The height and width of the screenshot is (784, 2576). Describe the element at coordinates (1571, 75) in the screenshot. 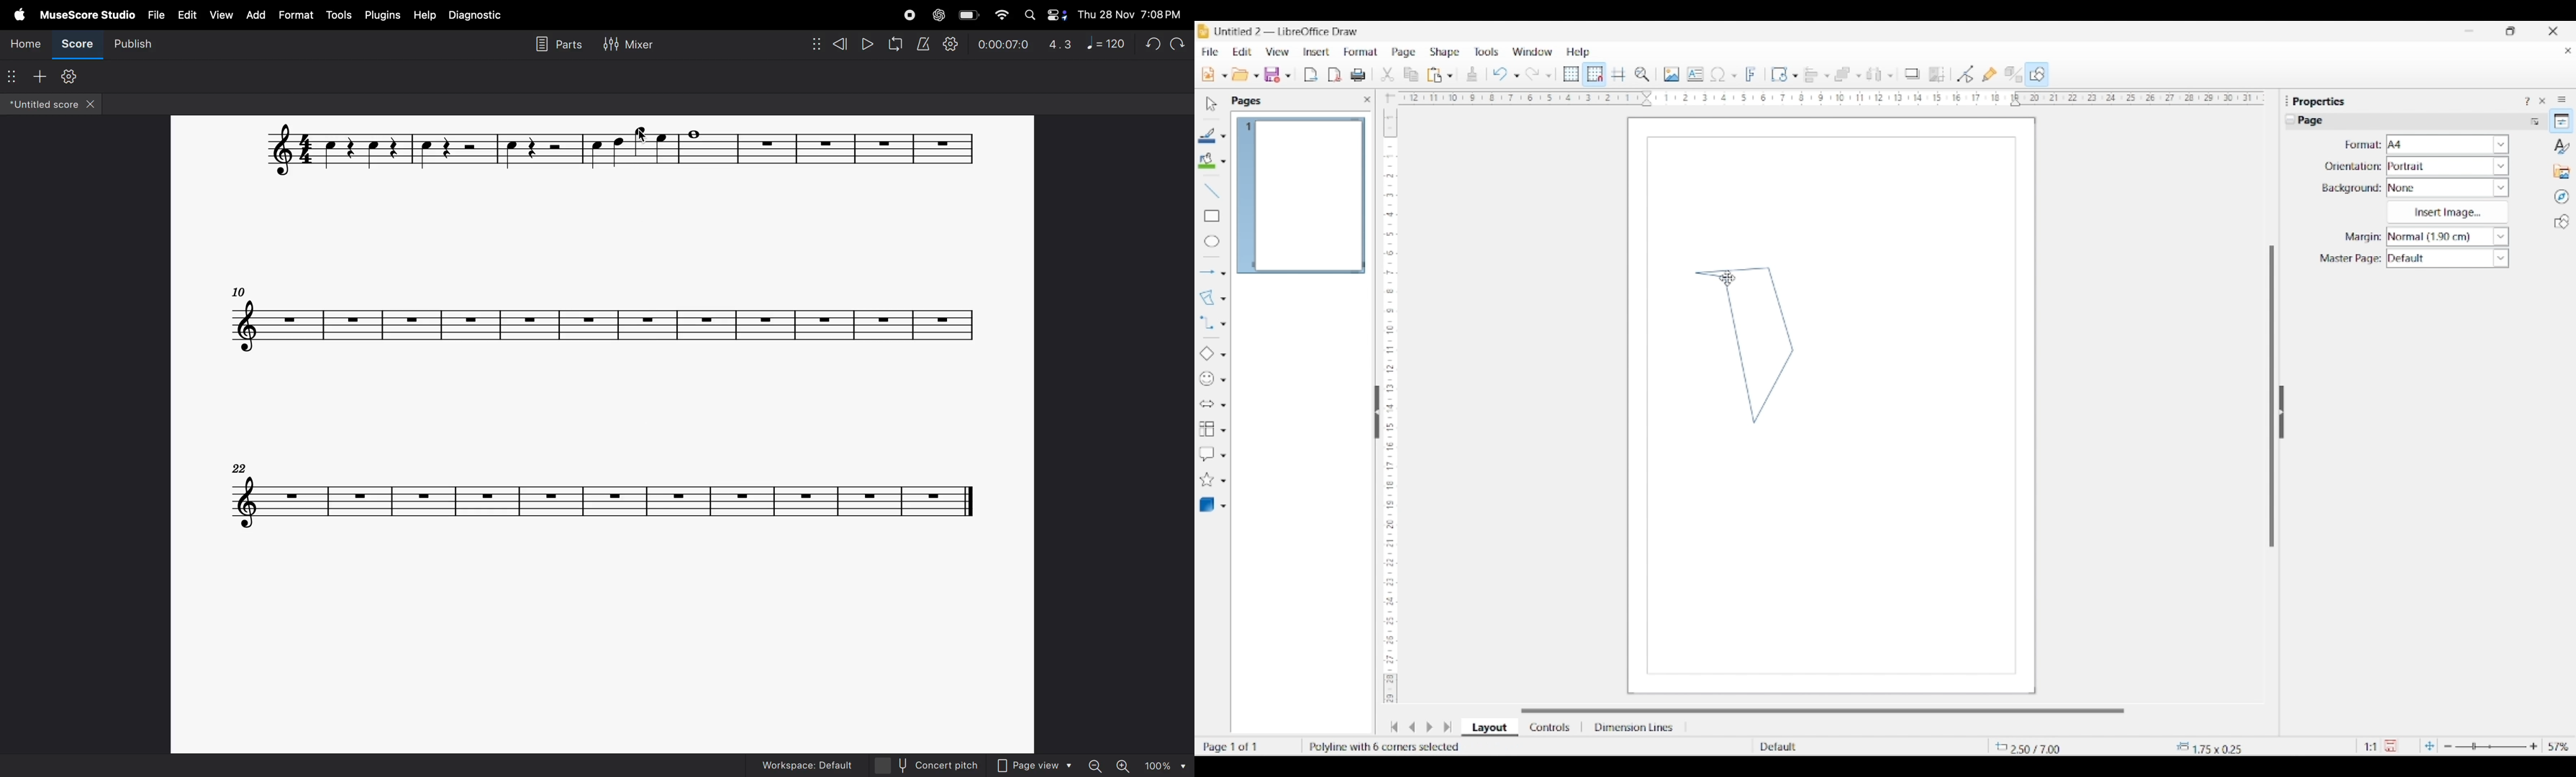

I see `Display grid` at that location.